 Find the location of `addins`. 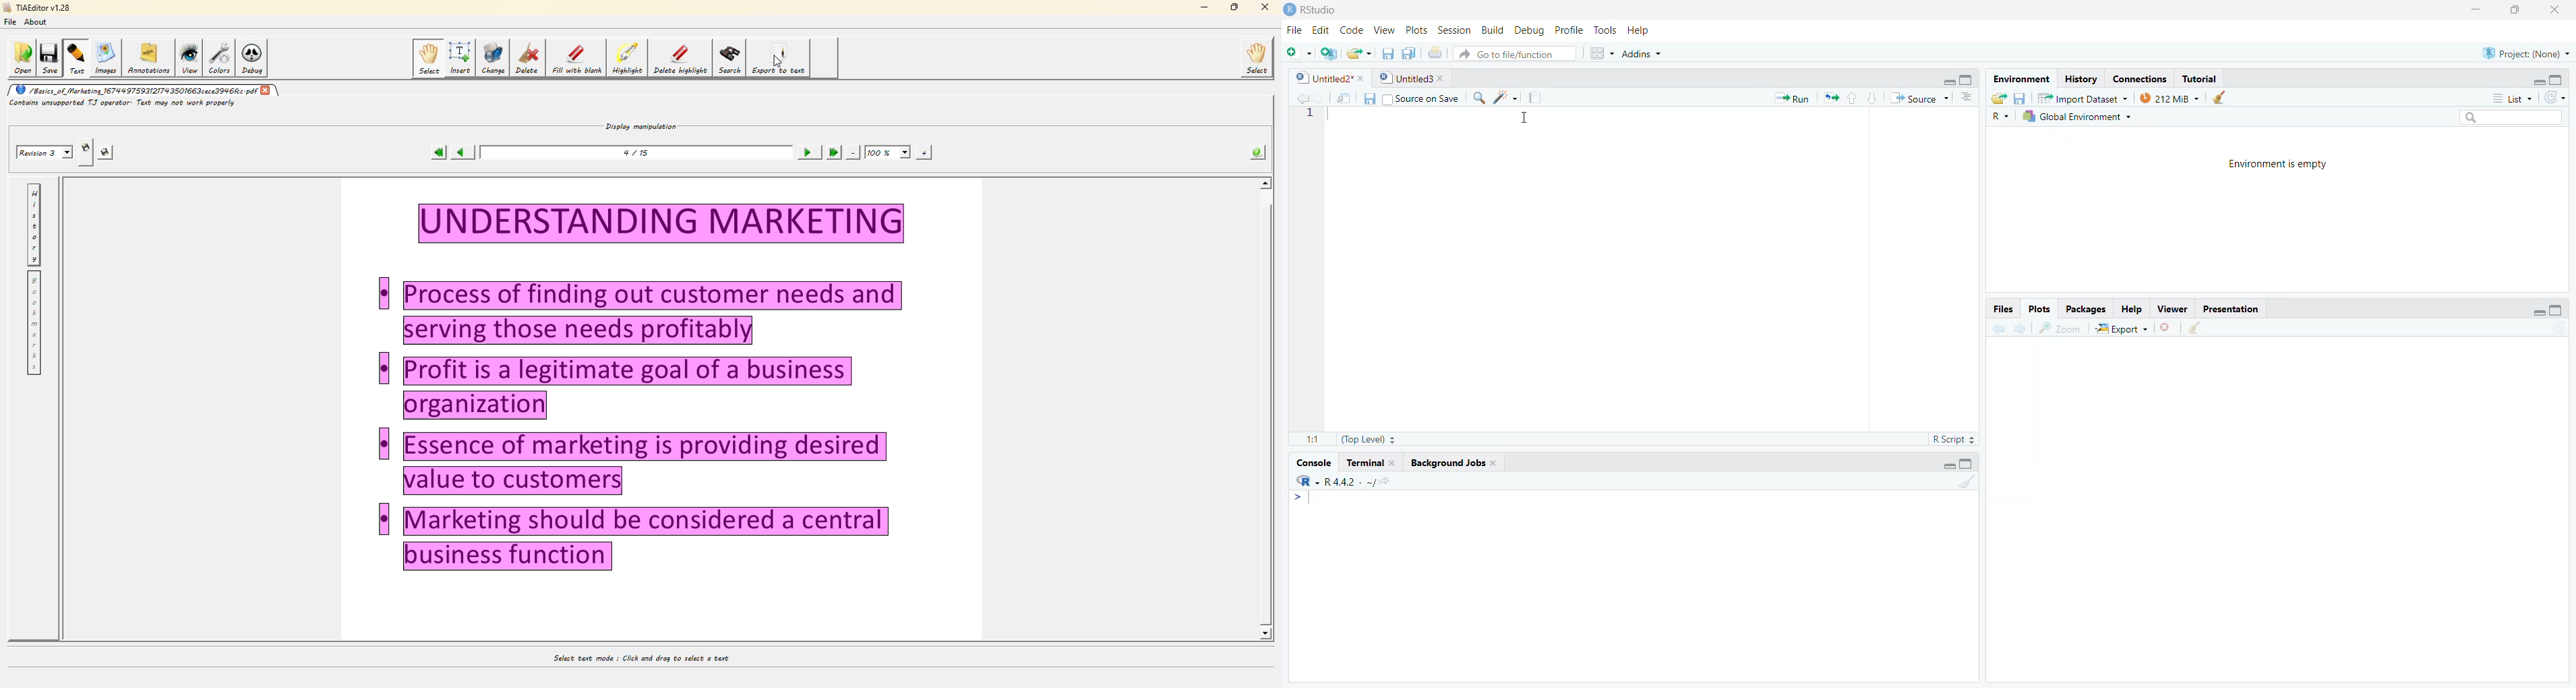

addins is located at coordinates (1648, 55).